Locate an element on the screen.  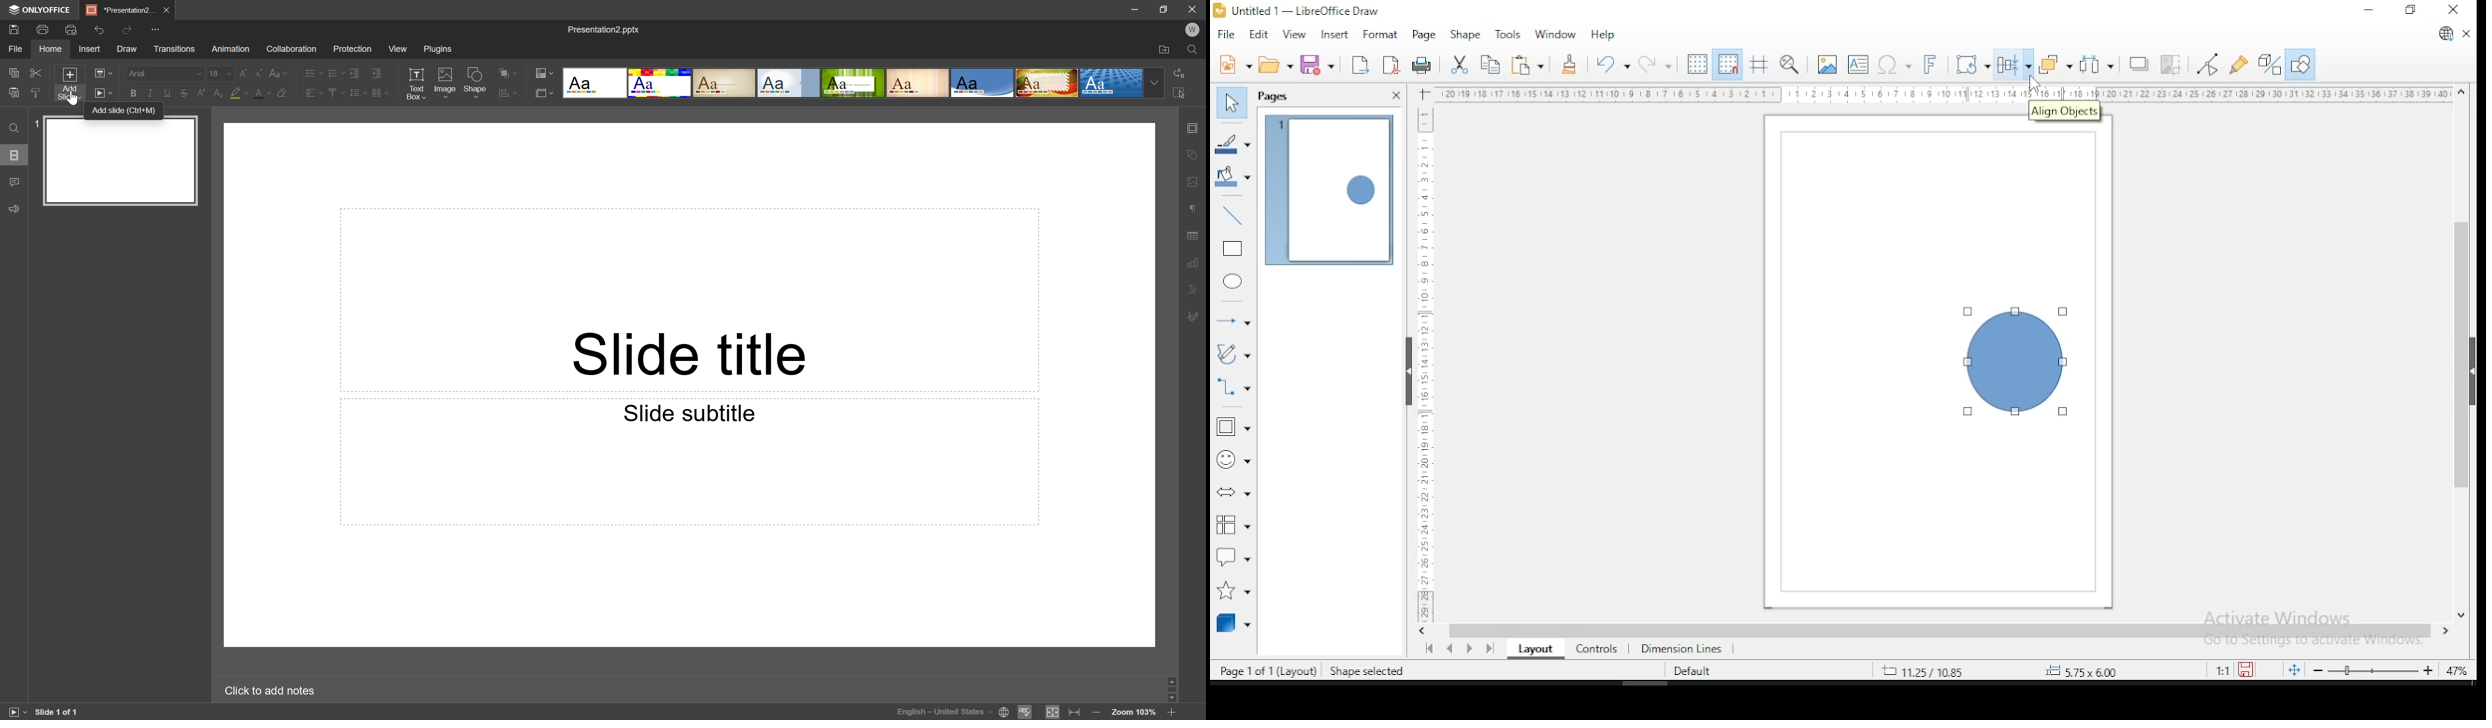
Zoom in is located at coordinates (1172, 711).